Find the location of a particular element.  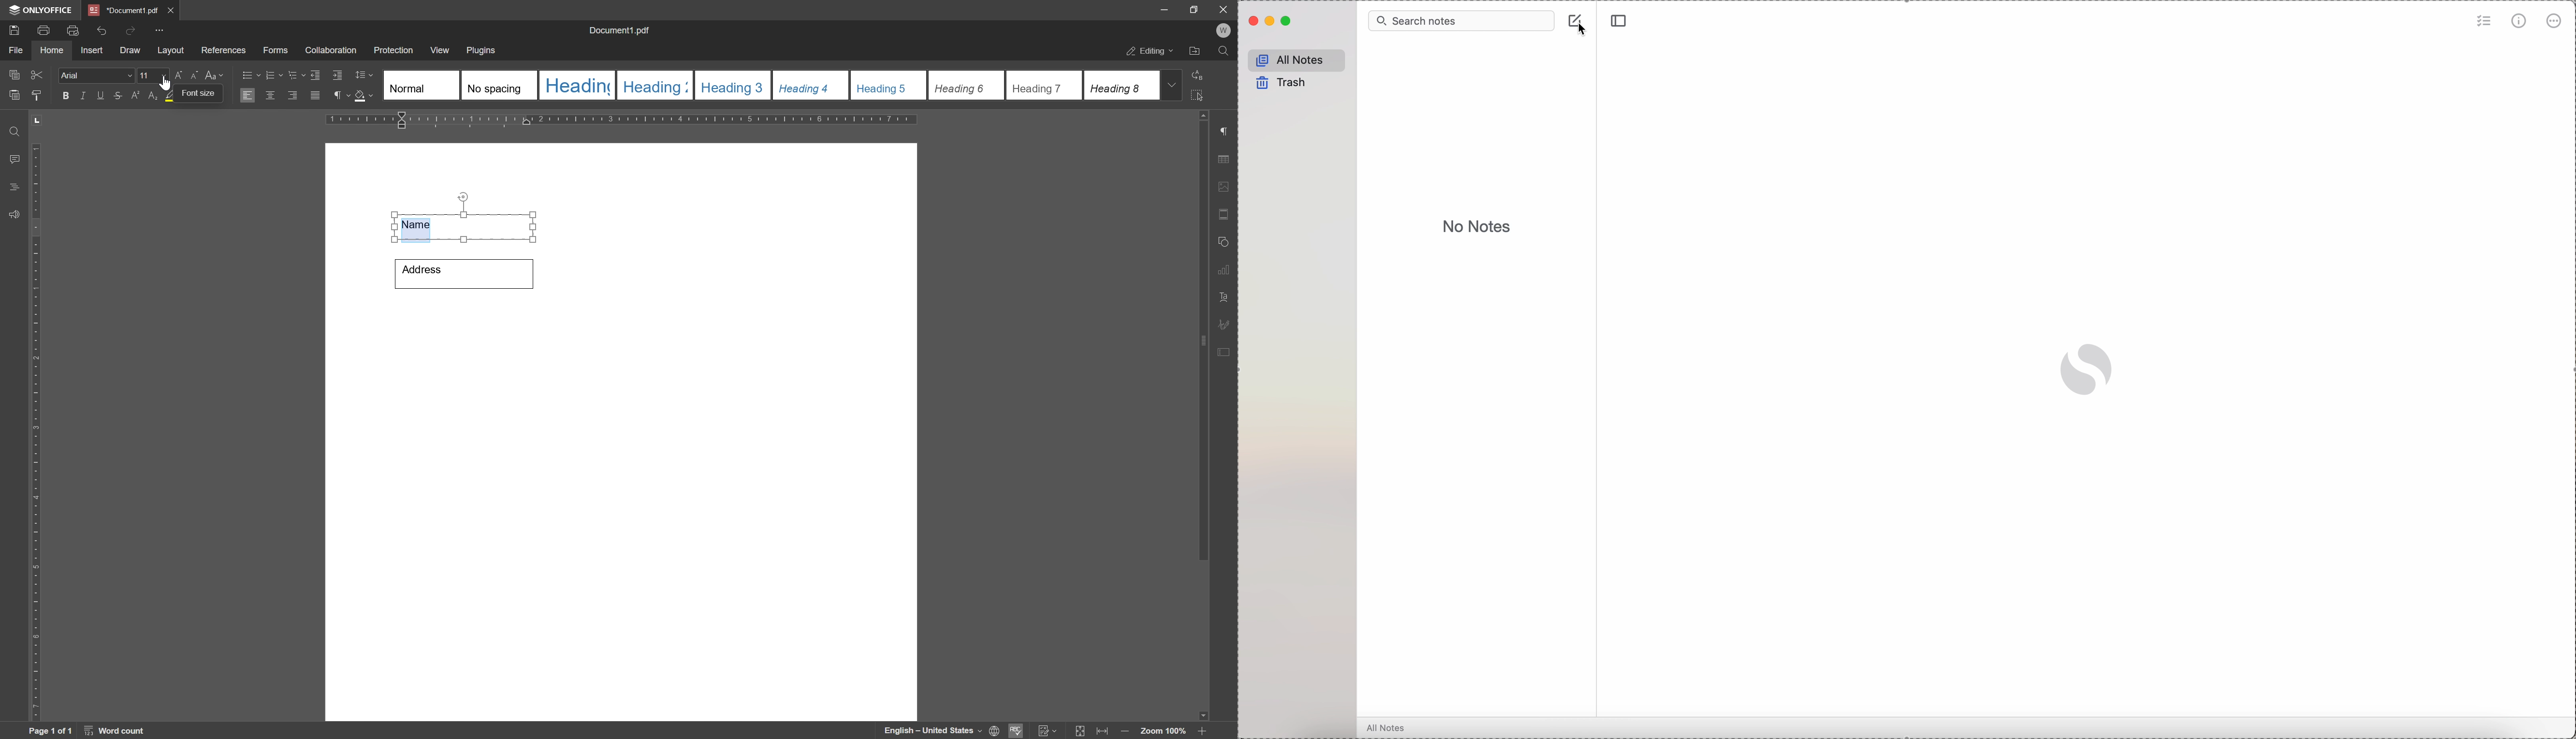

forms is located at coordinates (276, 51).